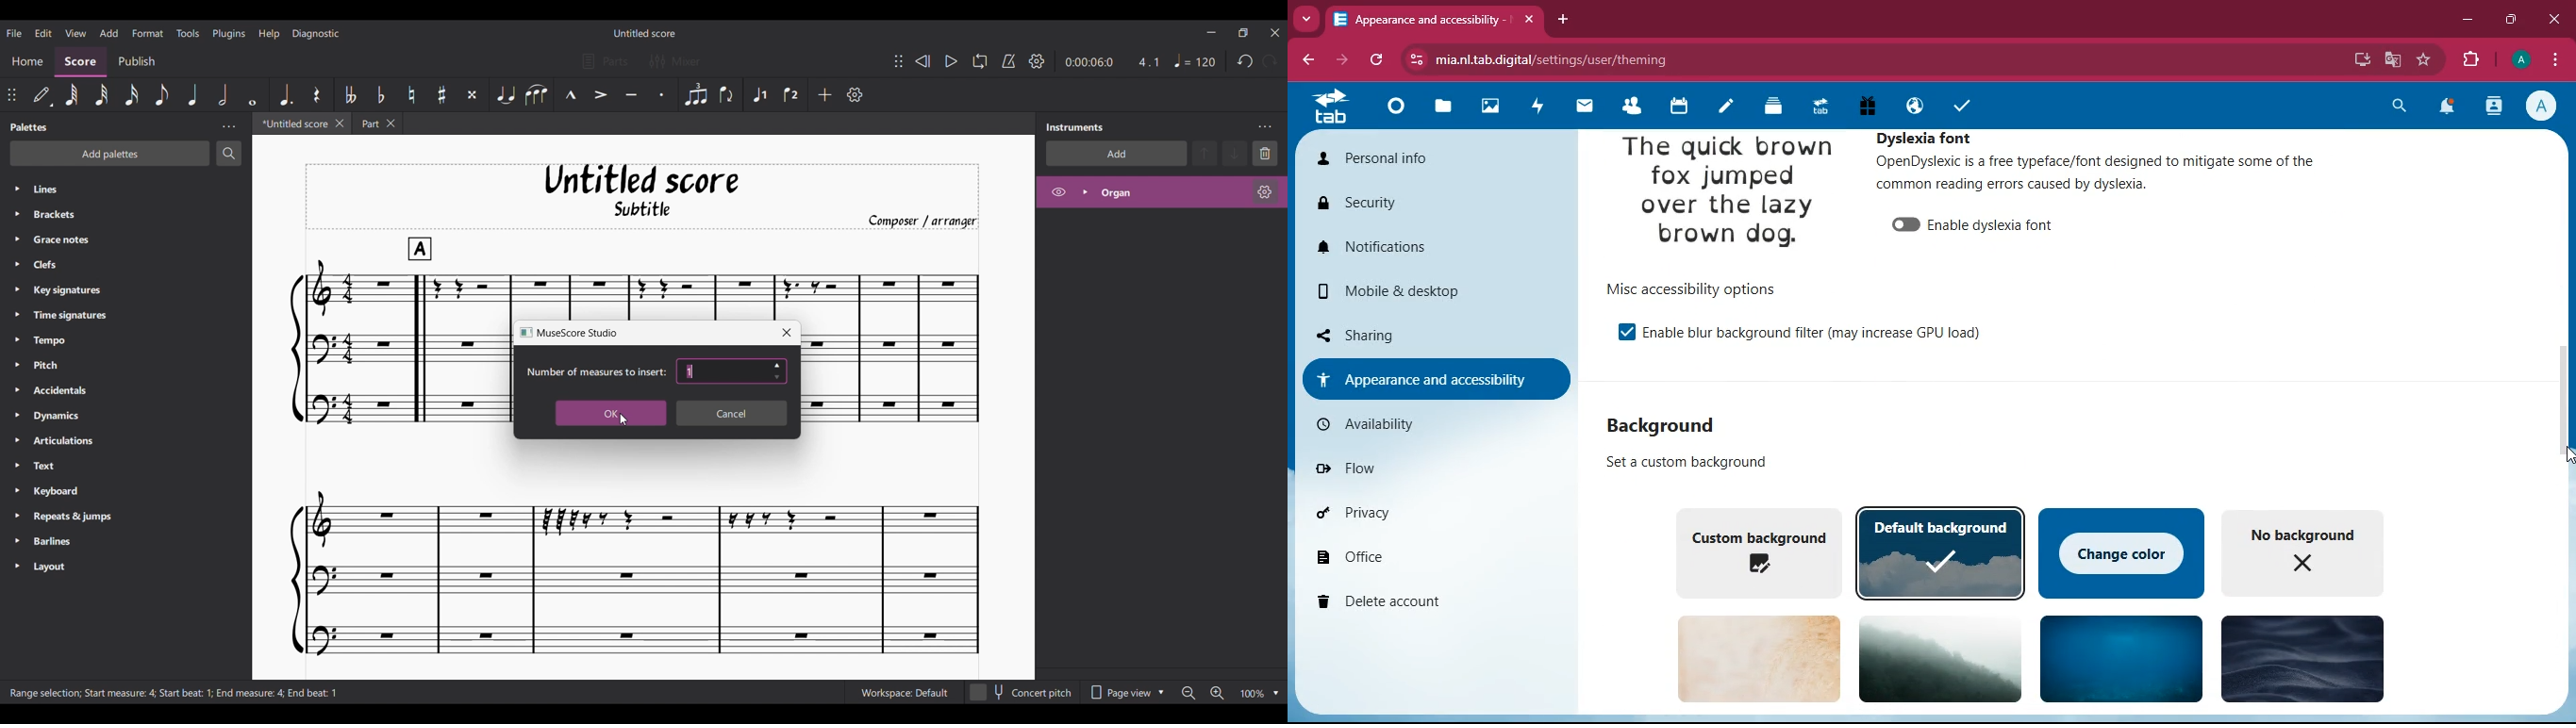 The width and height of the screenshot is (2576, 728). Describe the element at coordinates (1074, 127) in the screenshot. I see `Panel title` at that location.